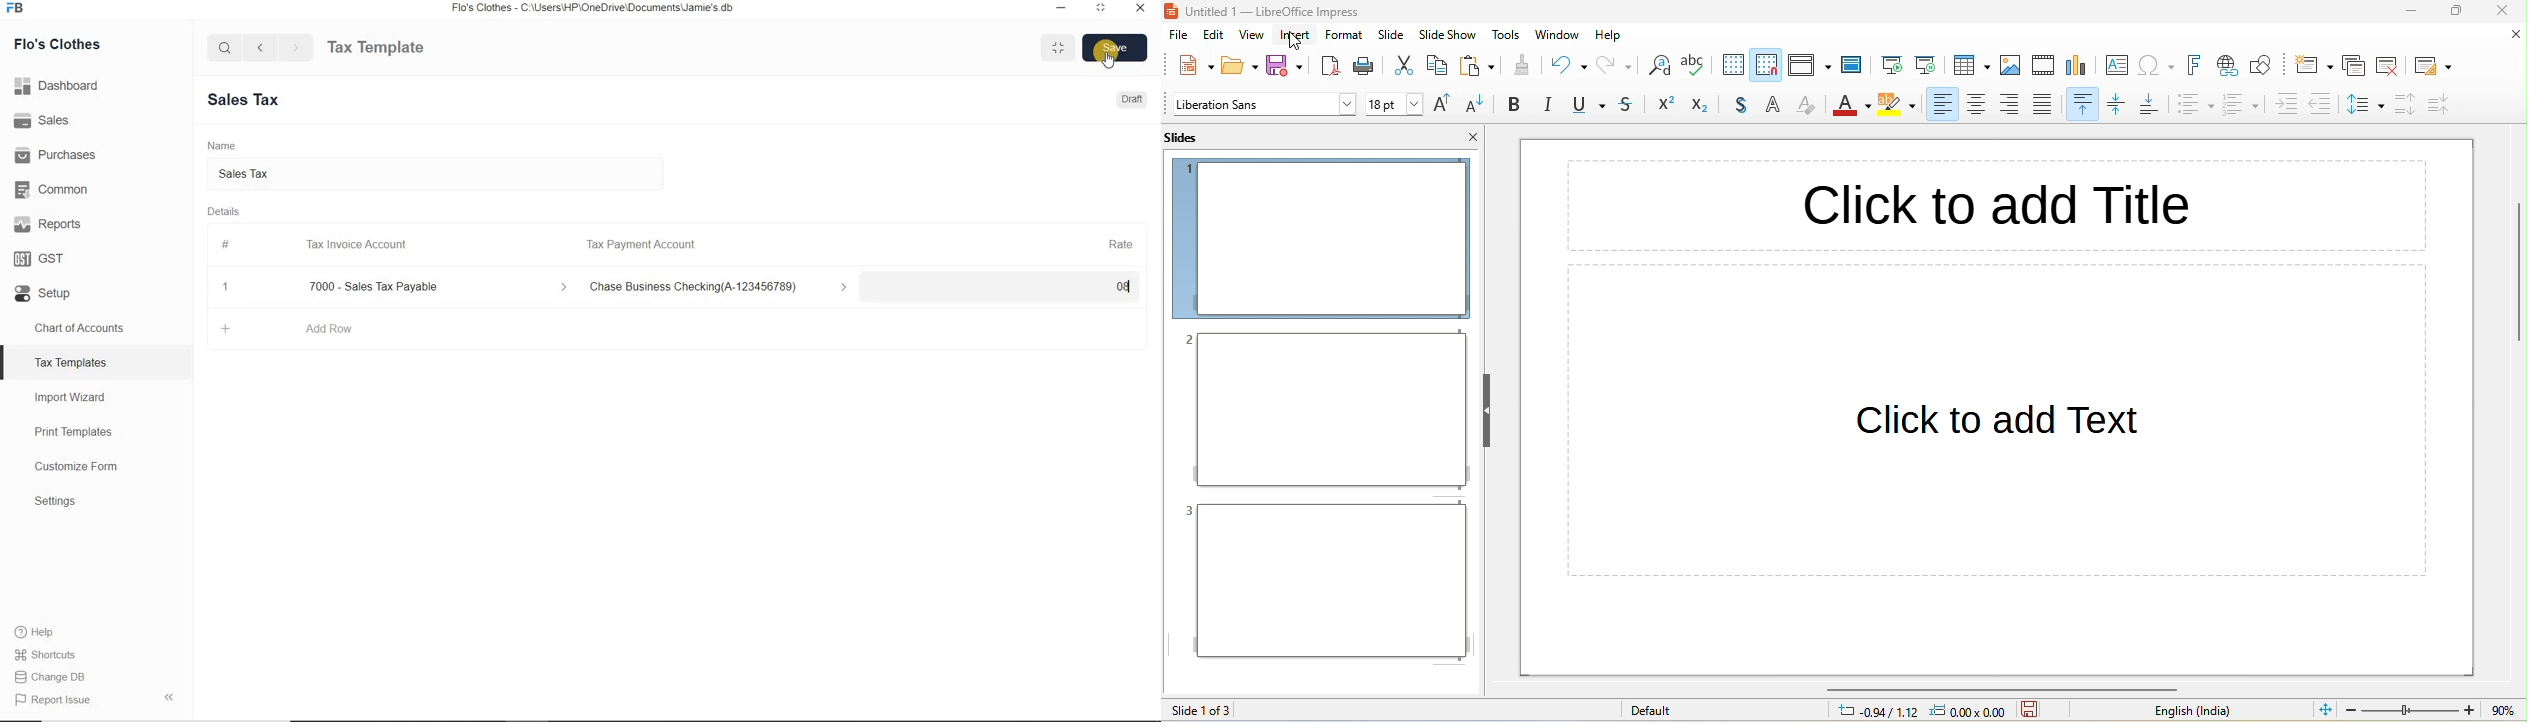  I want to click on 7000 - Sales Tax Payable, so click(434, 287).